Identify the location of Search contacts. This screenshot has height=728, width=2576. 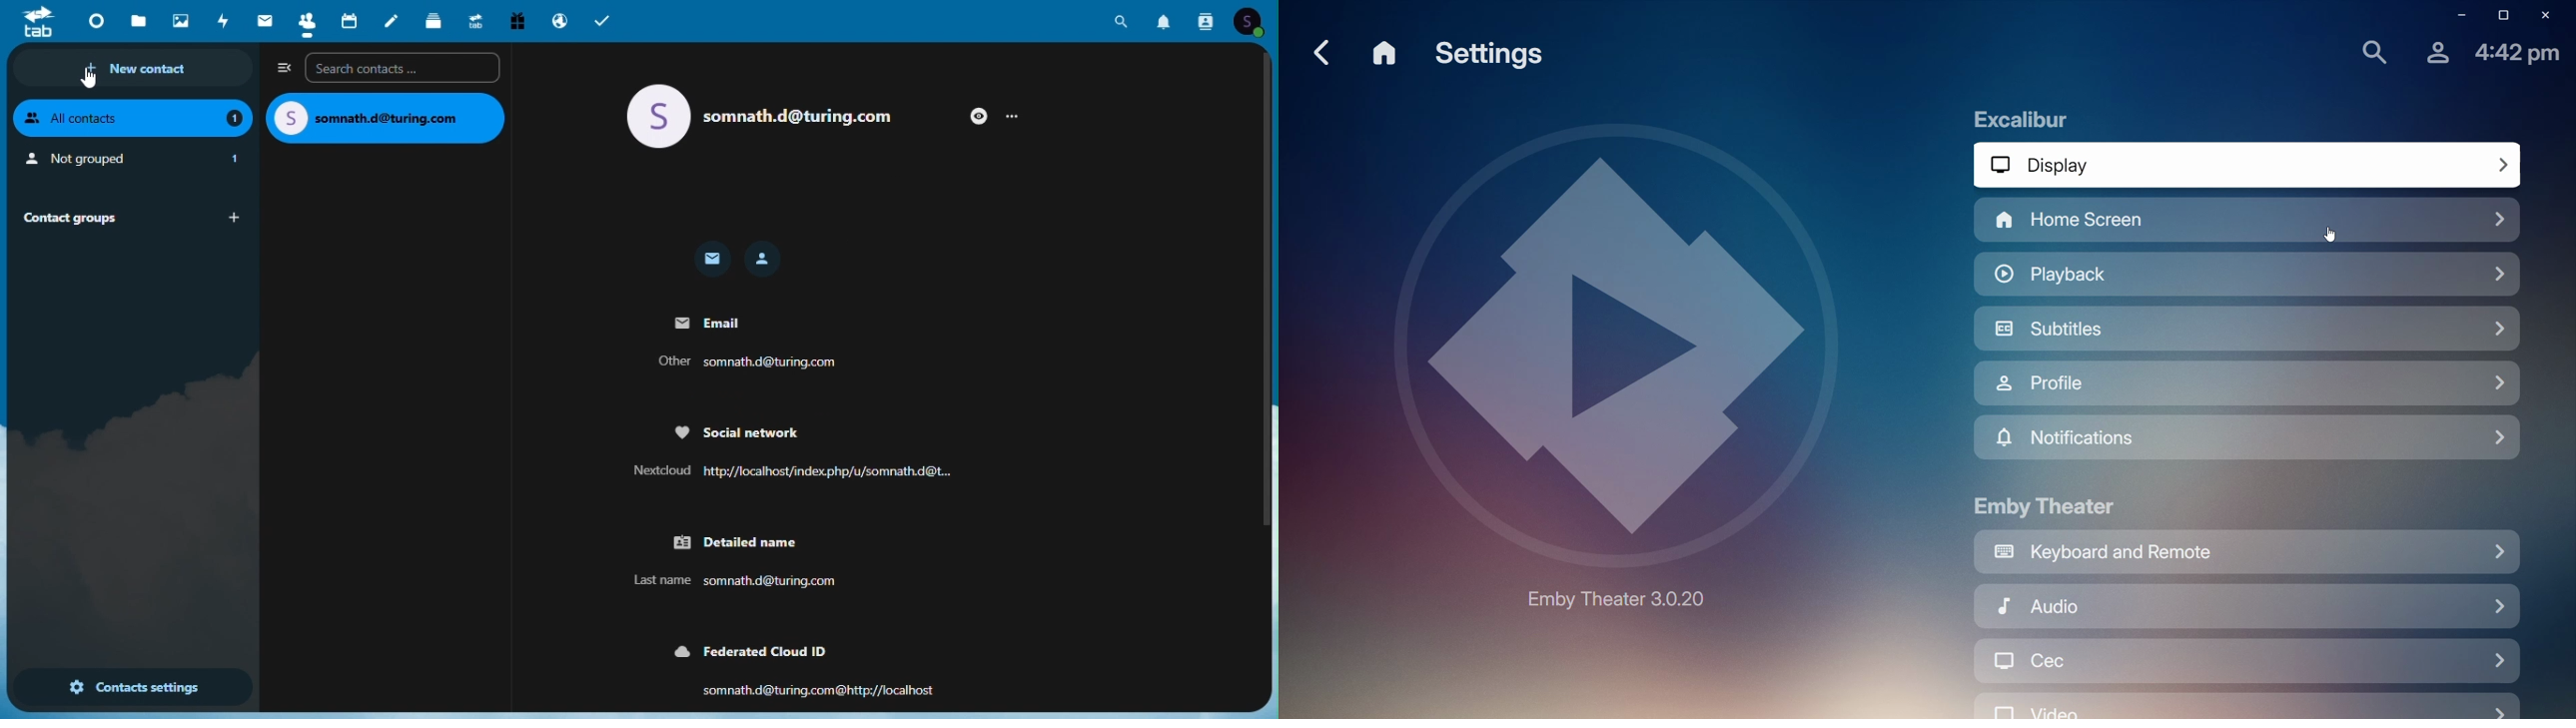
(404, 68).